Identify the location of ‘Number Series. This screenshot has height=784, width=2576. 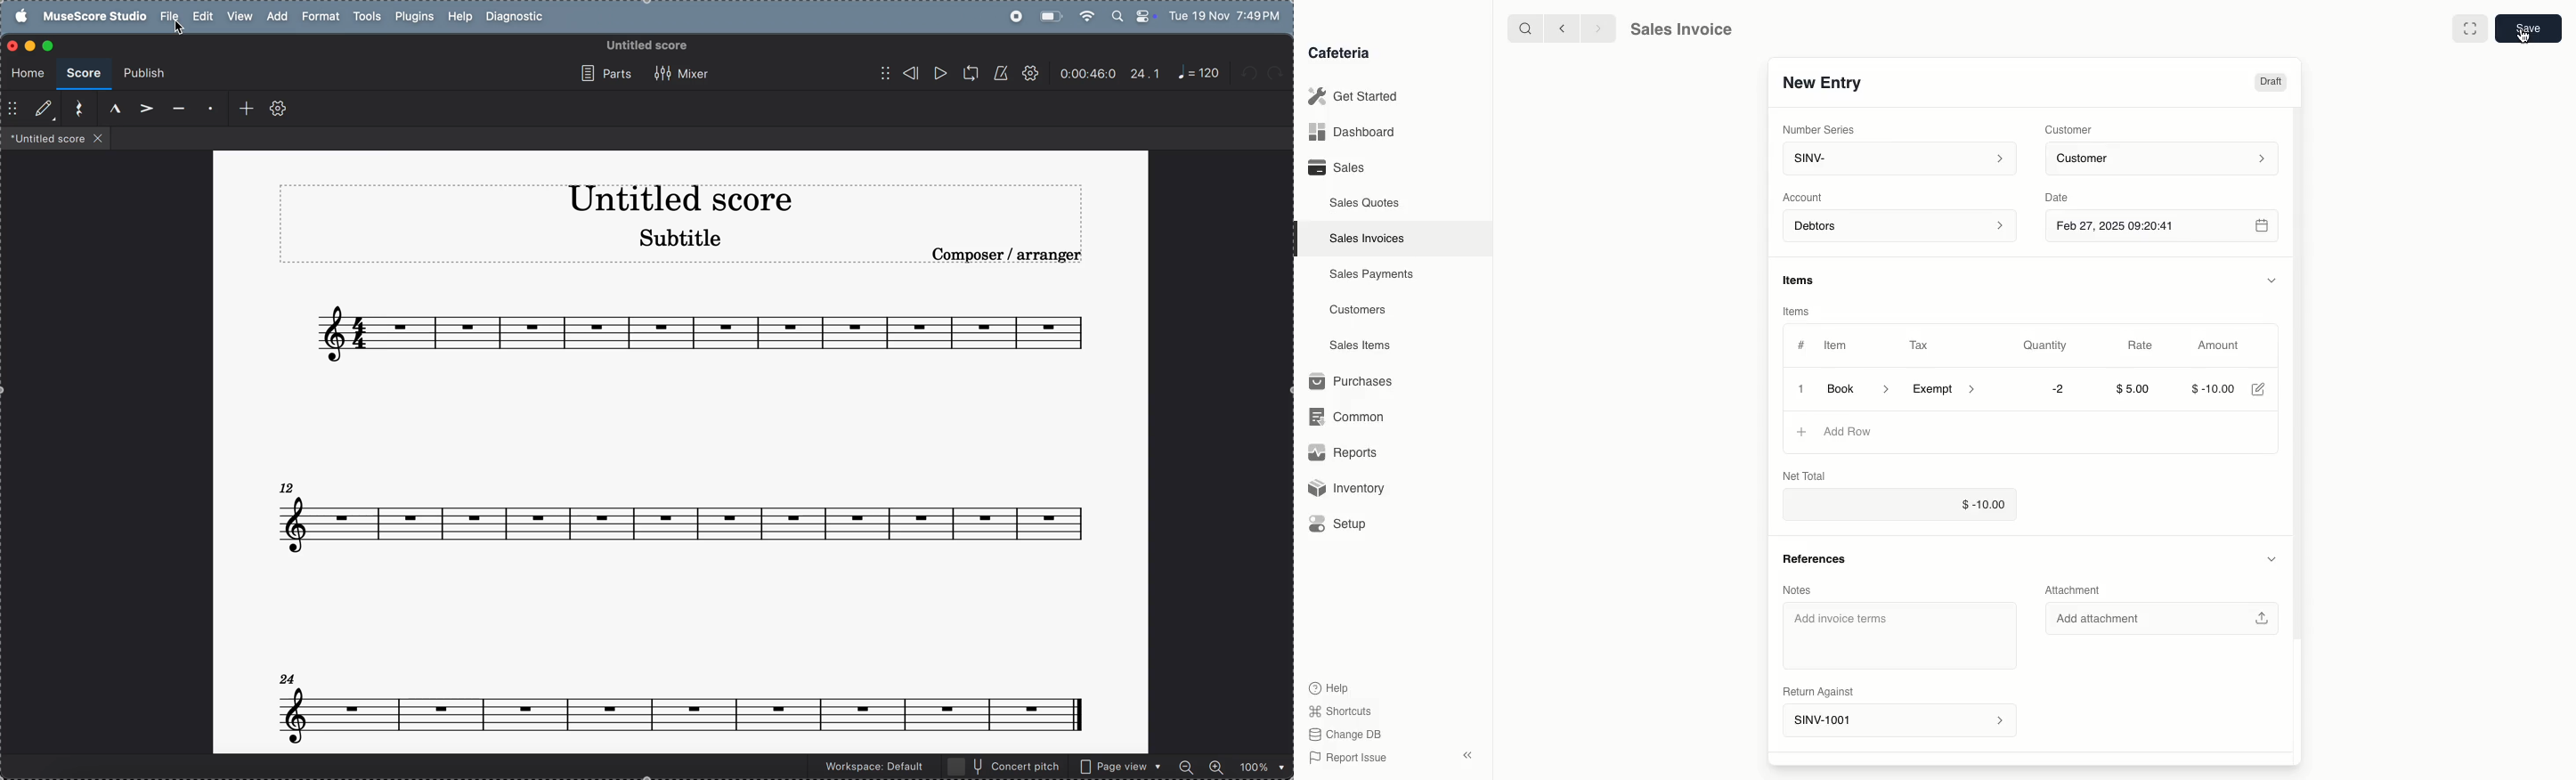
(1818, 127).